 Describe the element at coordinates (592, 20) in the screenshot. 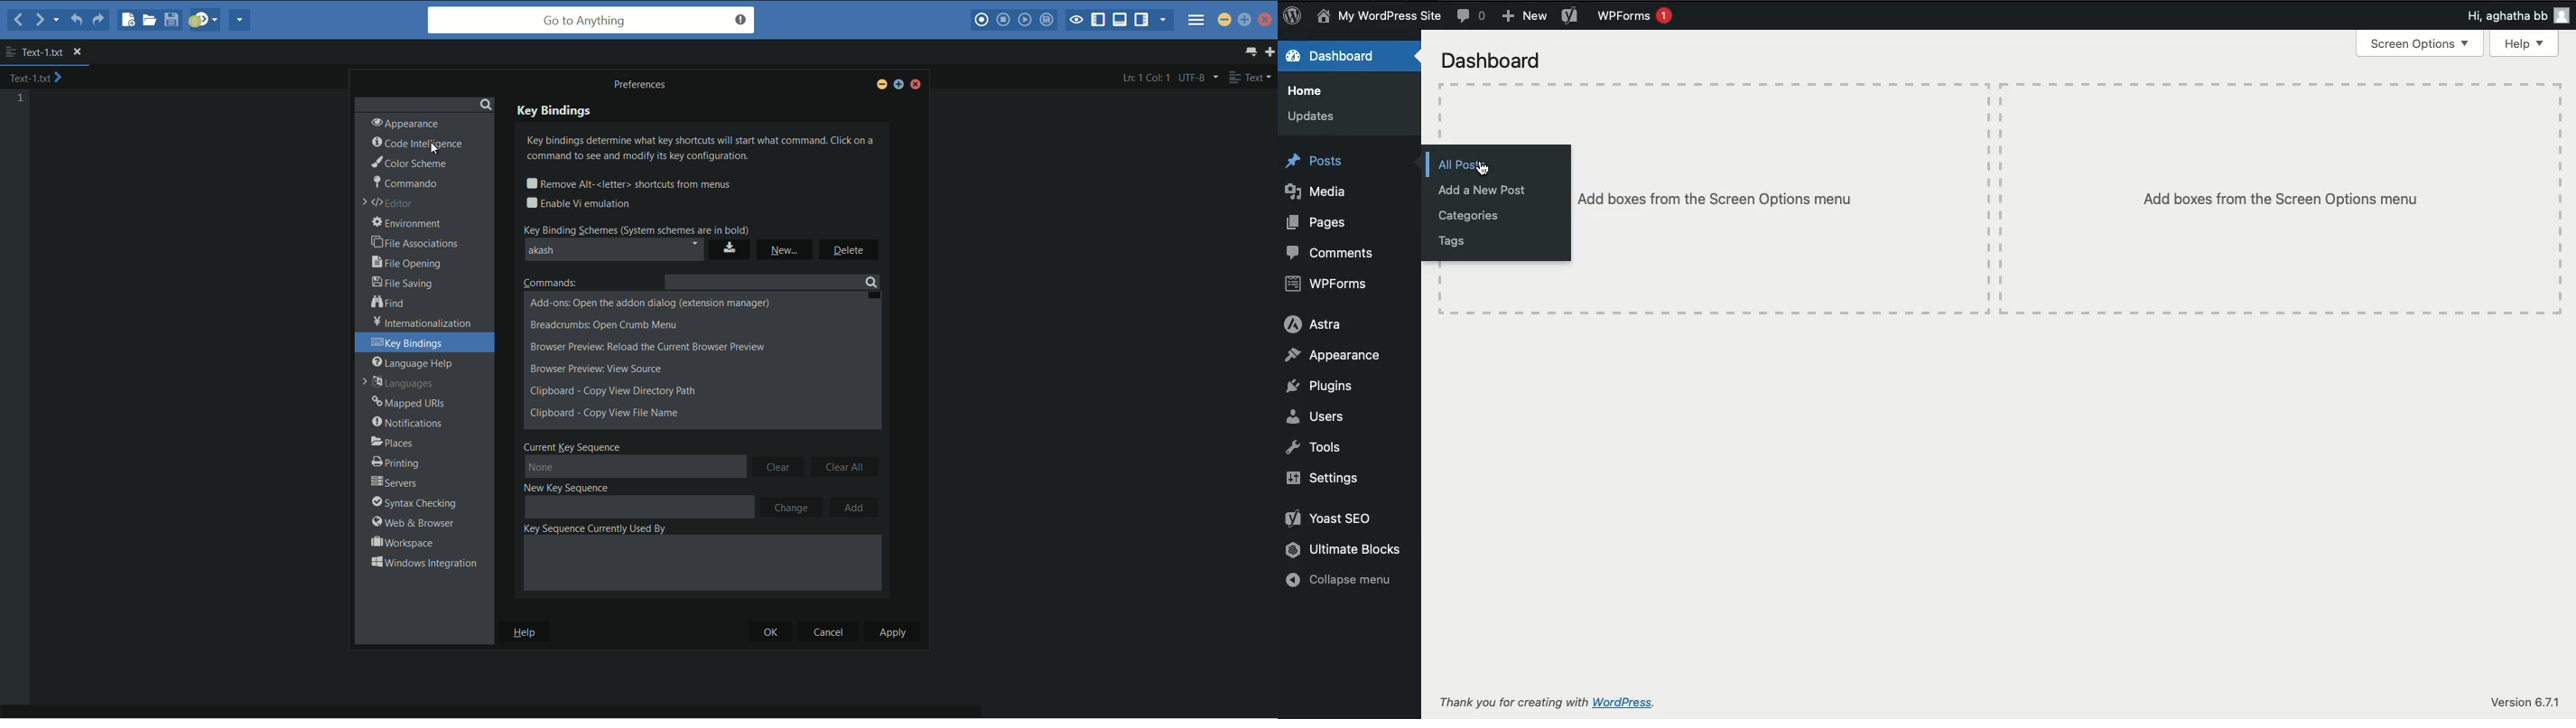

I see `go to anything ` at that location.